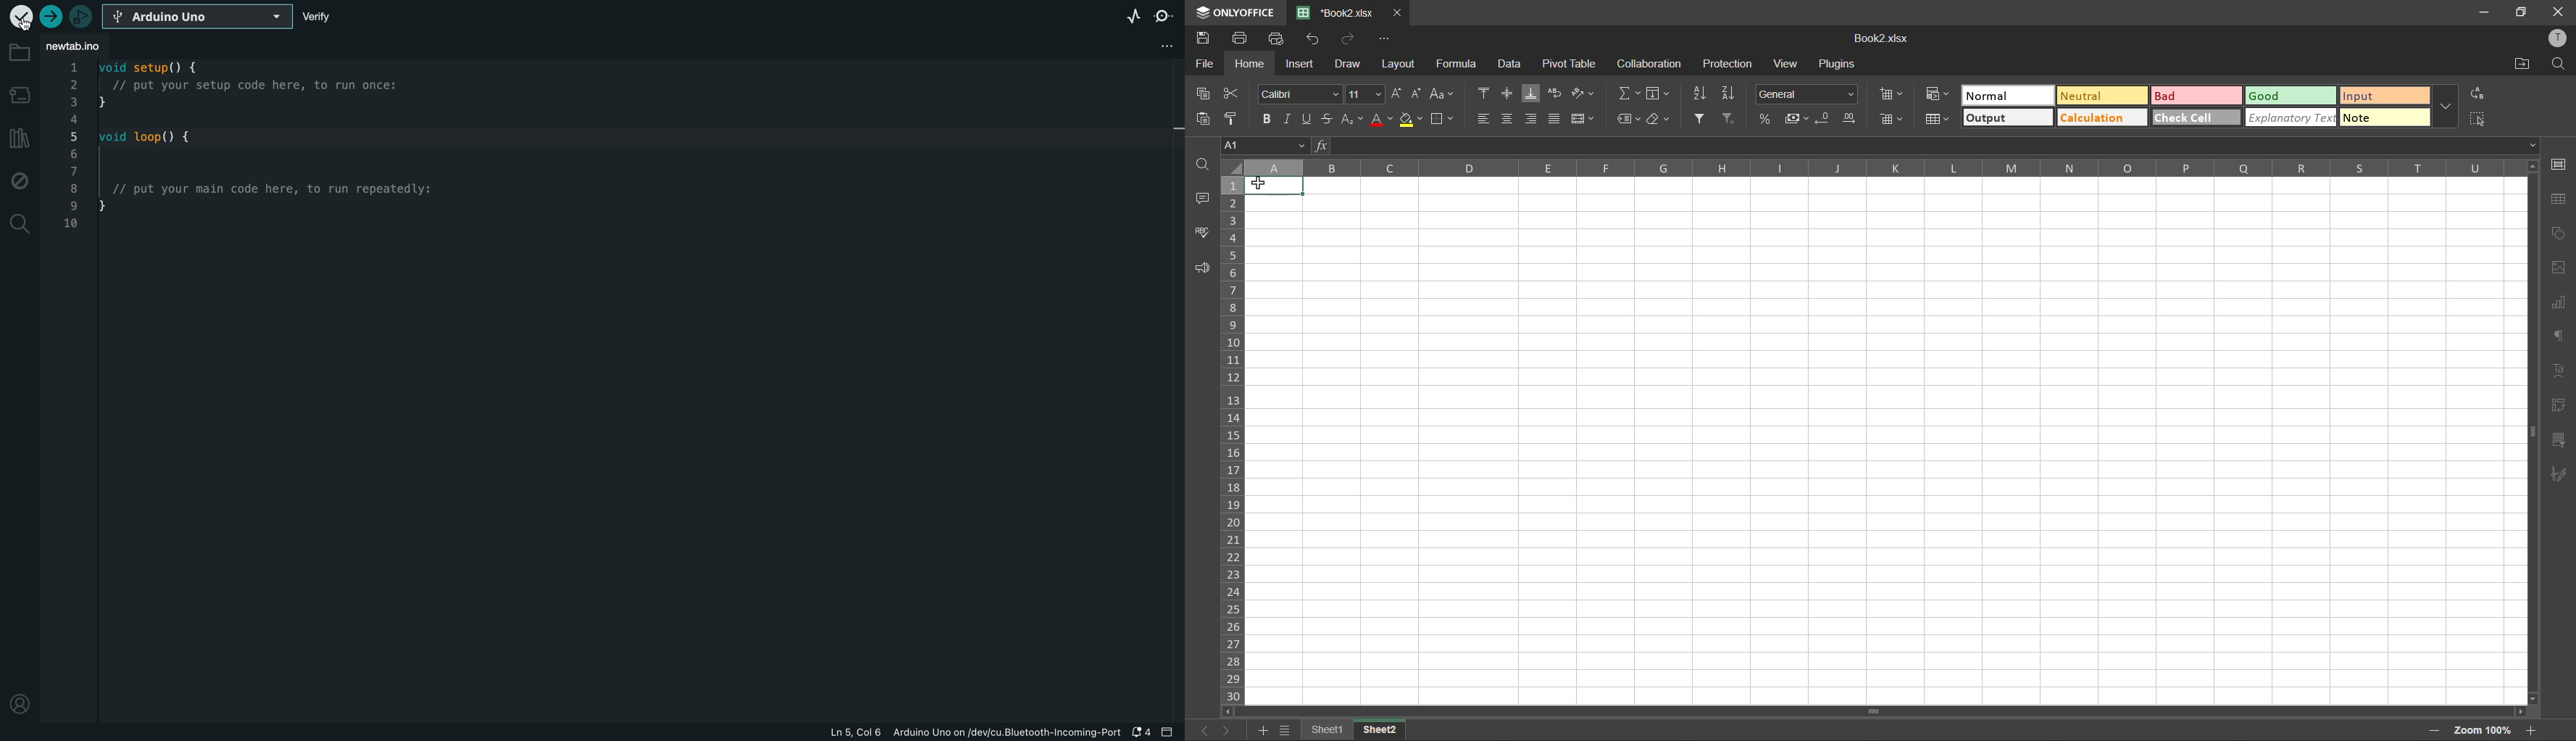 Image resolution: width=2576 pixels, height=756 pixels. I want to click on italic, so click(1288, 119).